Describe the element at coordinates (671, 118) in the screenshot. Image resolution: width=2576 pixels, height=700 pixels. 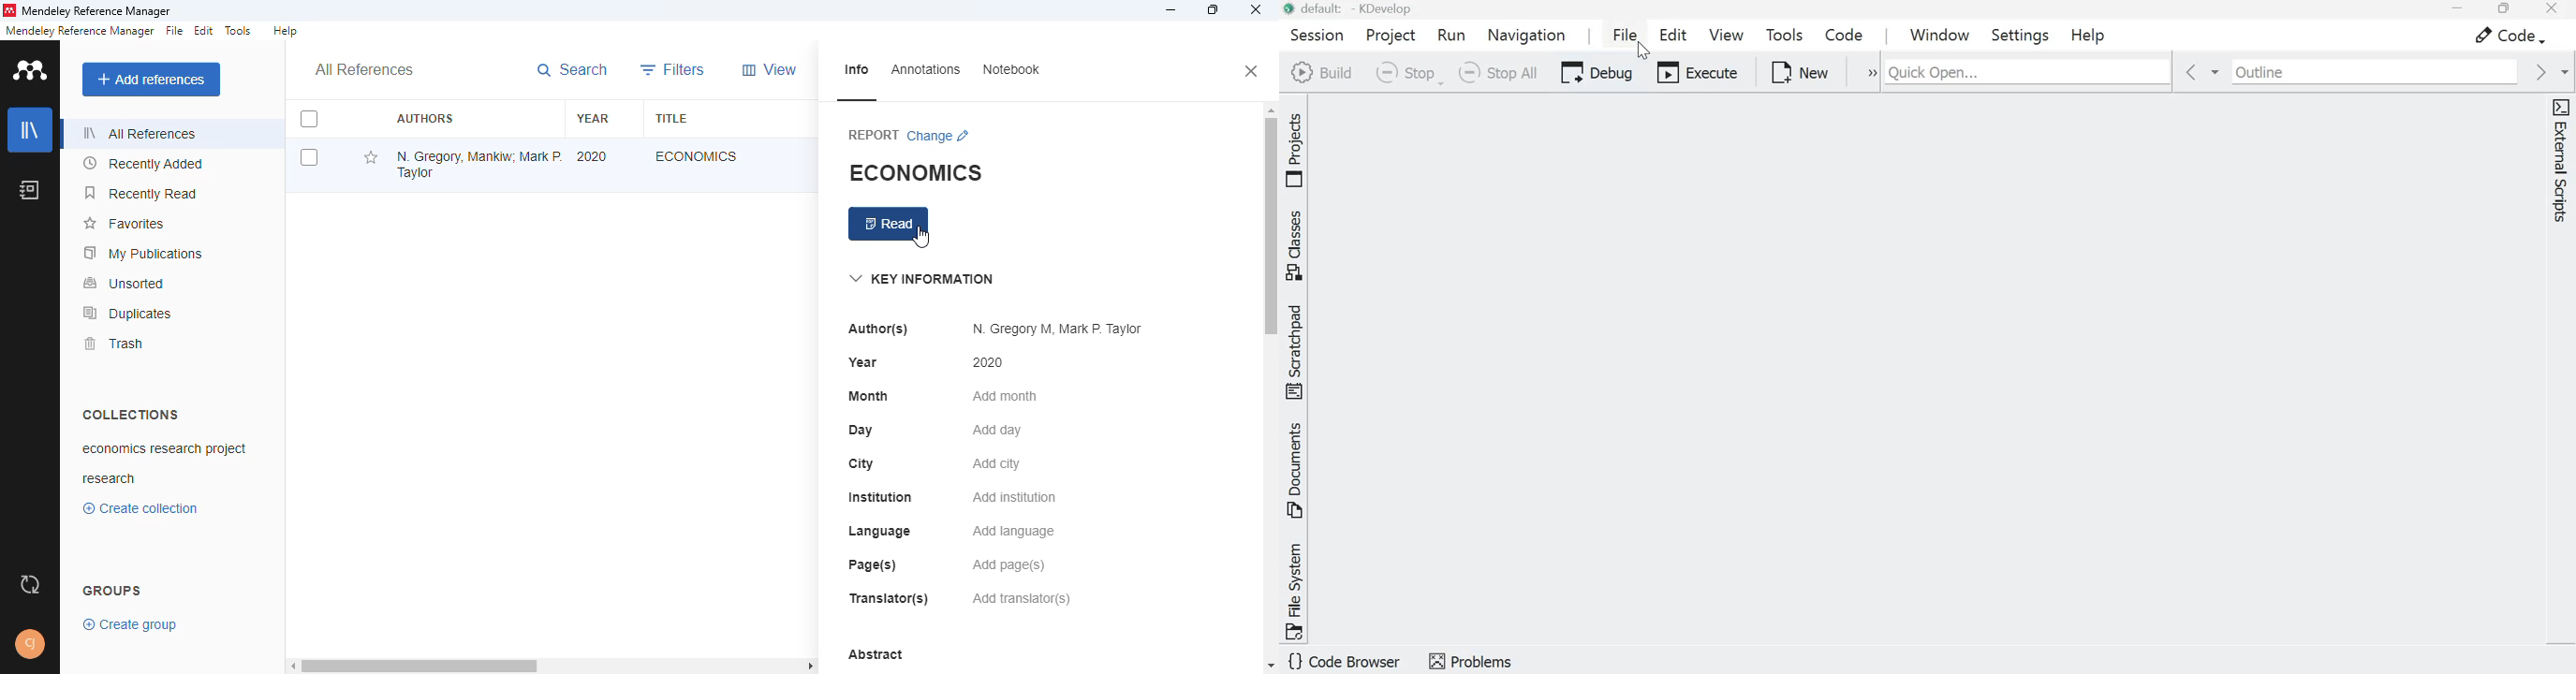
I see `title` at that location.